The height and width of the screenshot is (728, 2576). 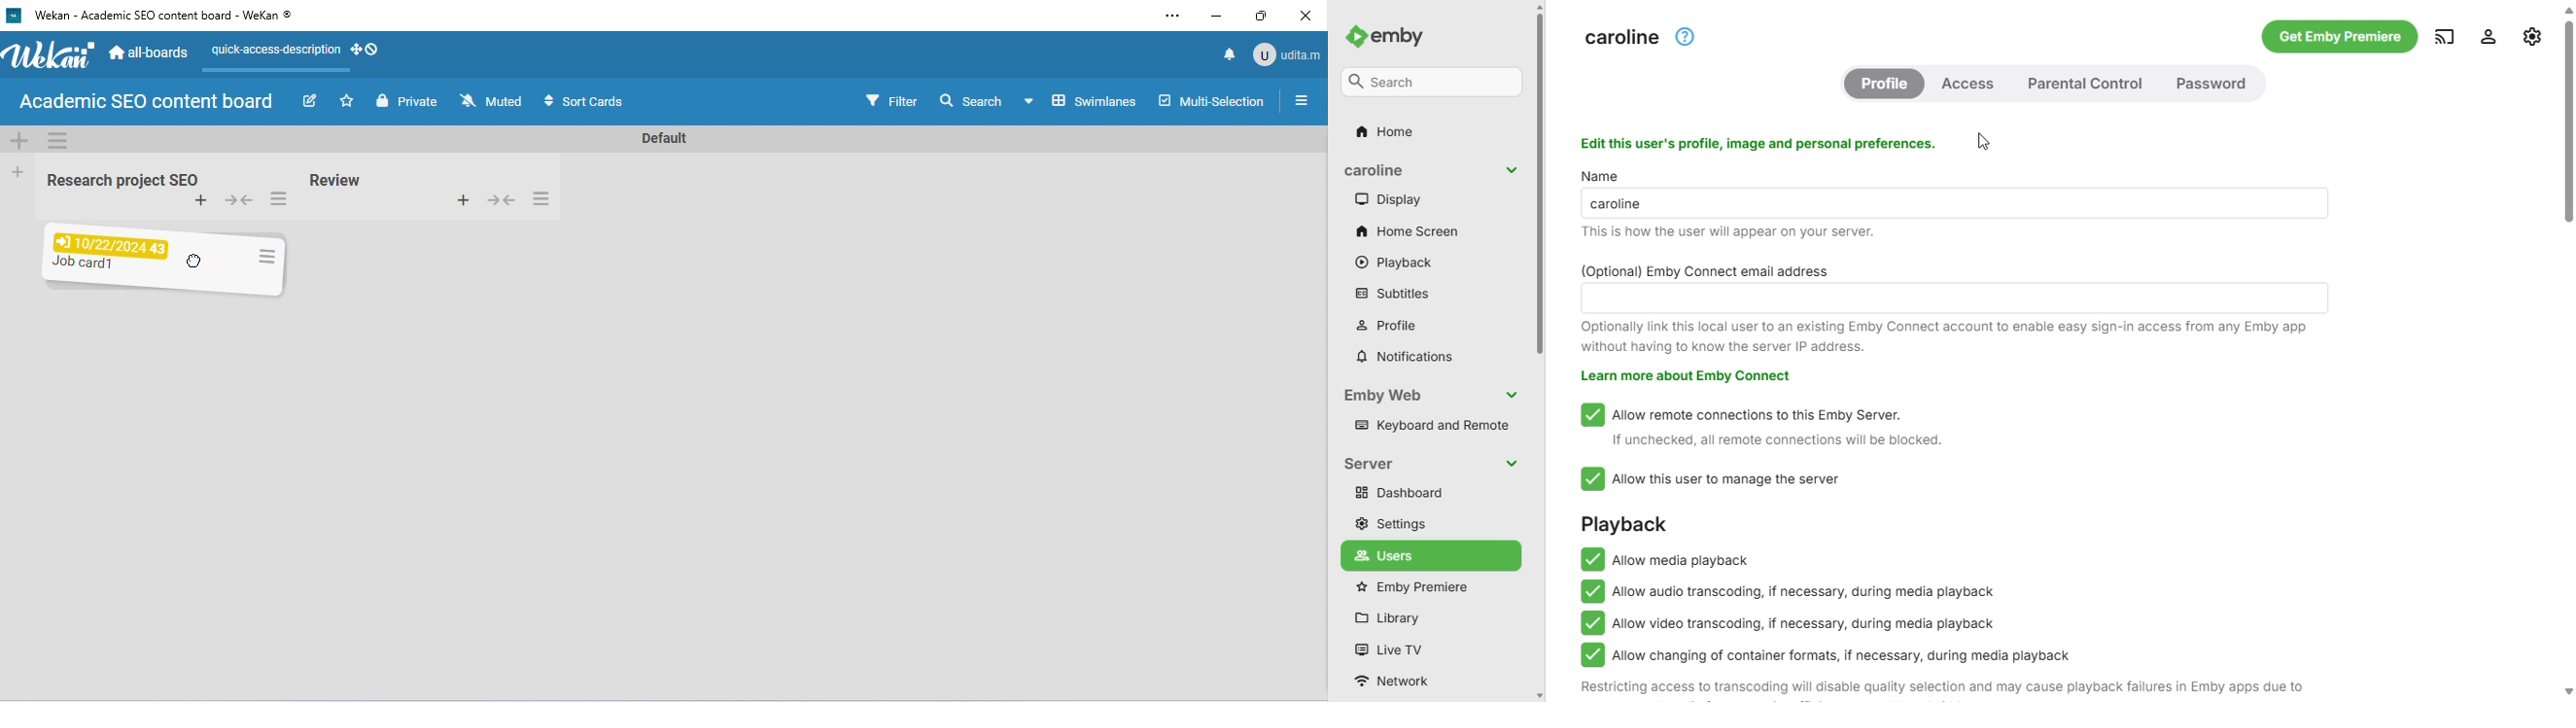 I want to click on settings, so click(x=1390, y=524).